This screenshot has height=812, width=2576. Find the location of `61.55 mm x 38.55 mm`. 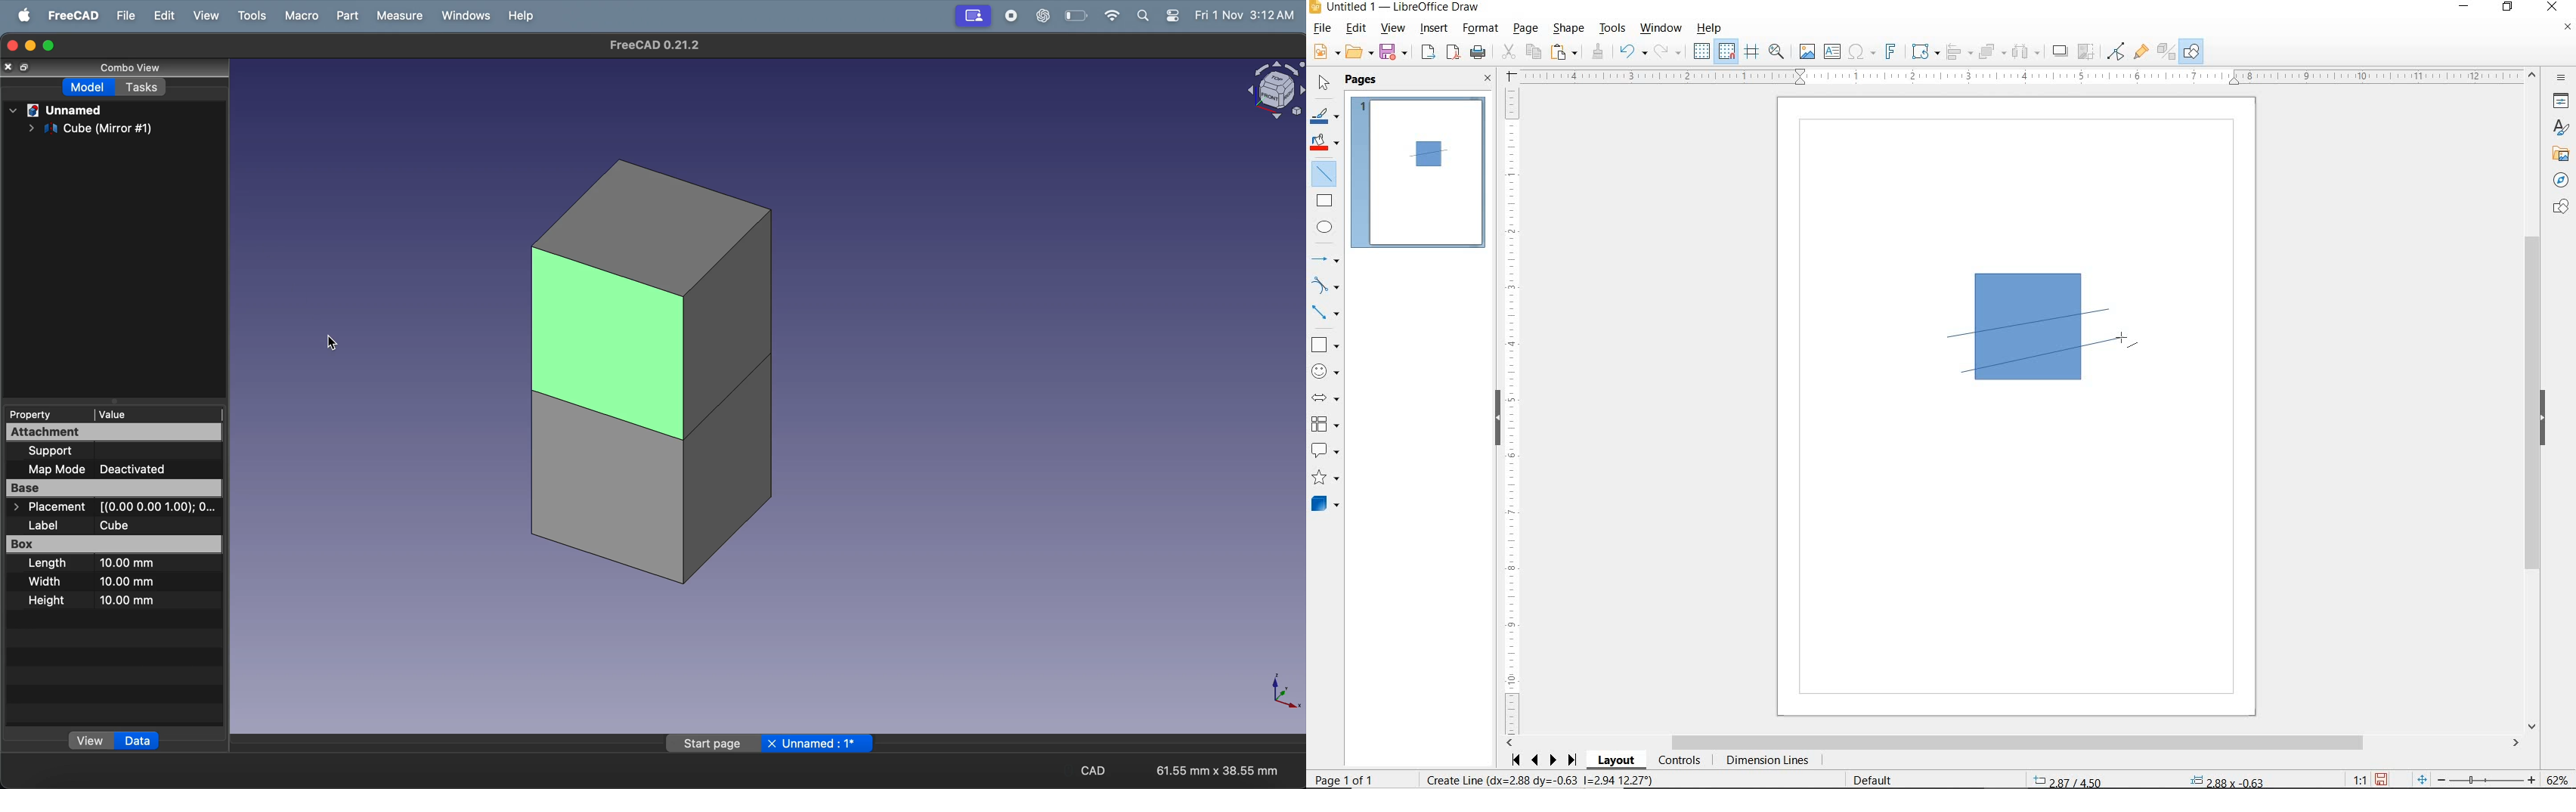

61.55 mm x 38.55 mm is located at coordinates (1218, 770).